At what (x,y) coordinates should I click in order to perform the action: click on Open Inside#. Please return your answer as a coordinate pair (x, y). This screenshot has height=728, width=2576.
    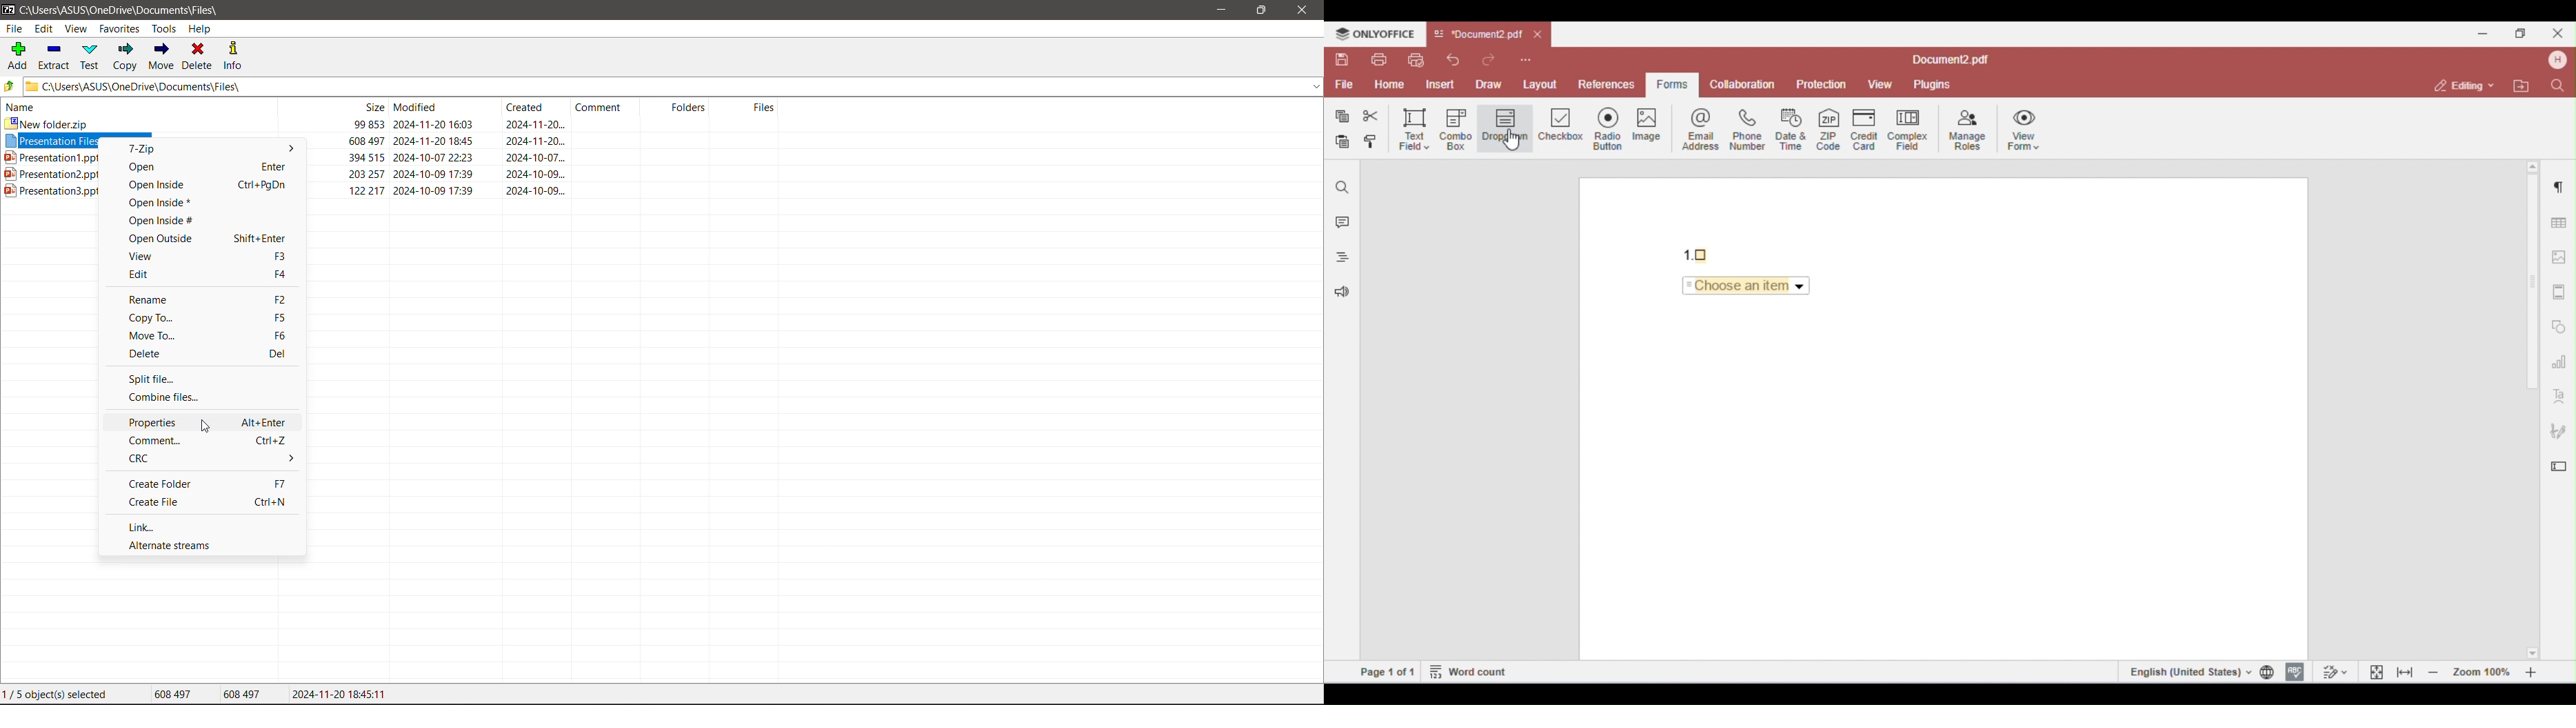
    Looking at the image, I should click on (162, 221).